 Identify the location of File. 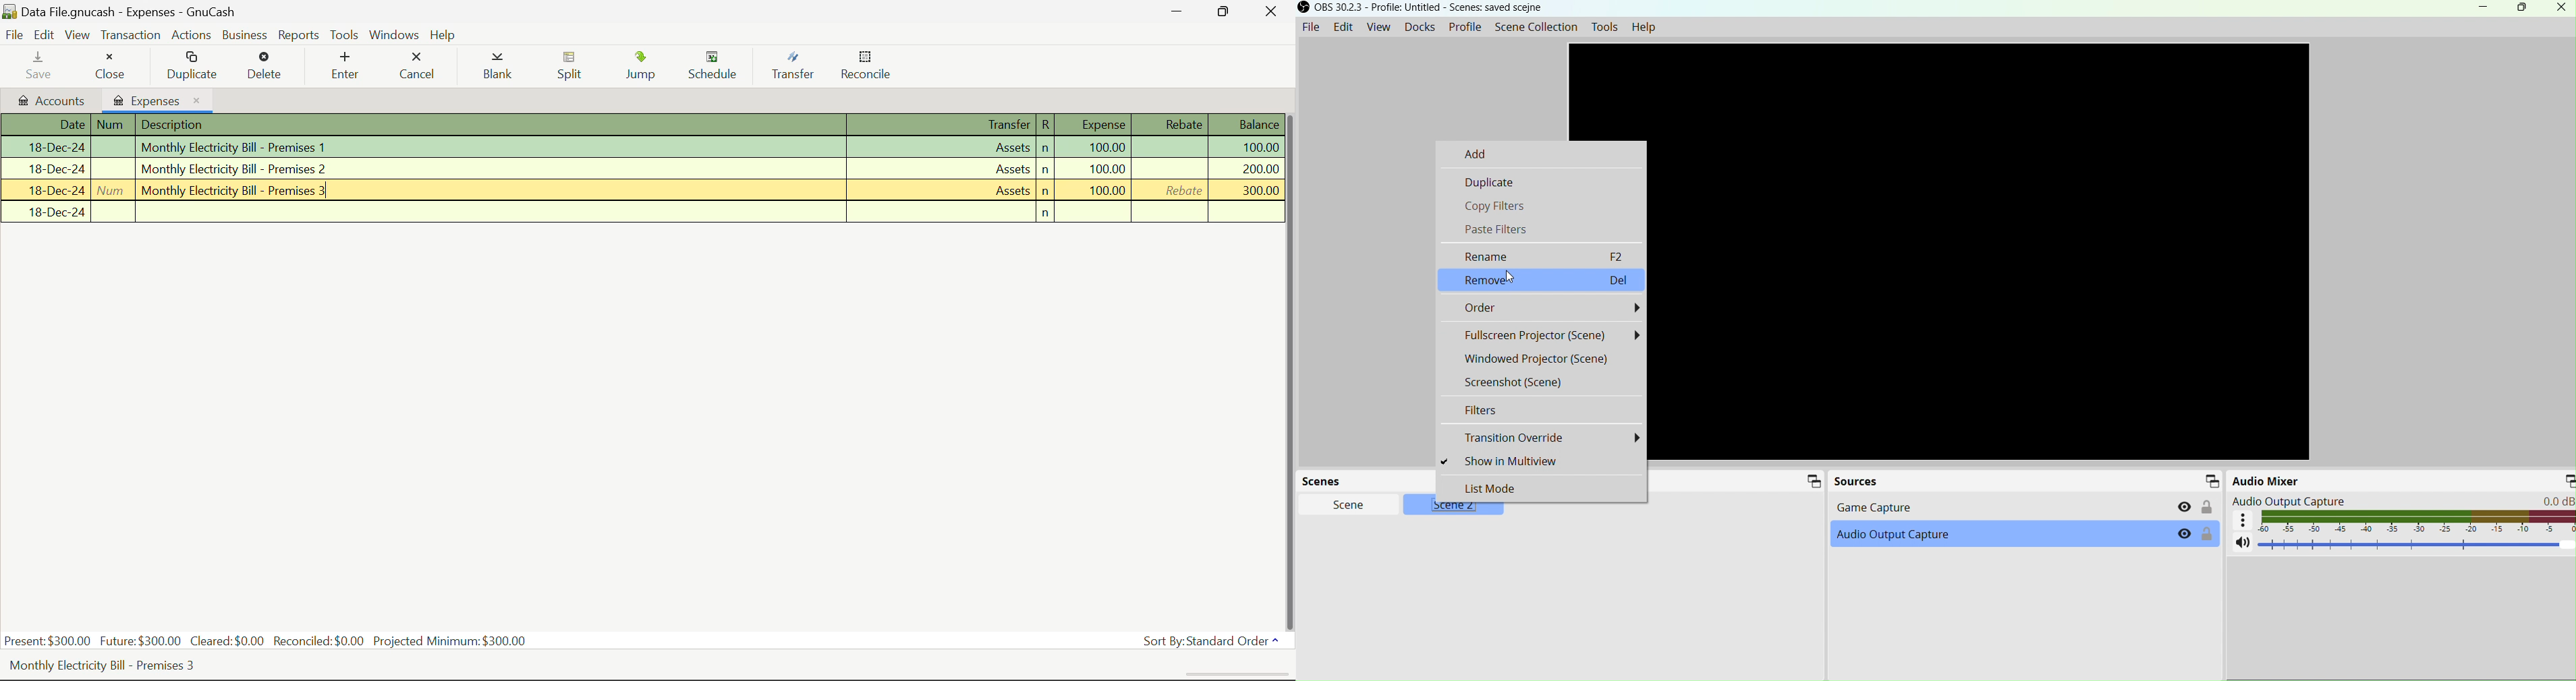
(16, 34).